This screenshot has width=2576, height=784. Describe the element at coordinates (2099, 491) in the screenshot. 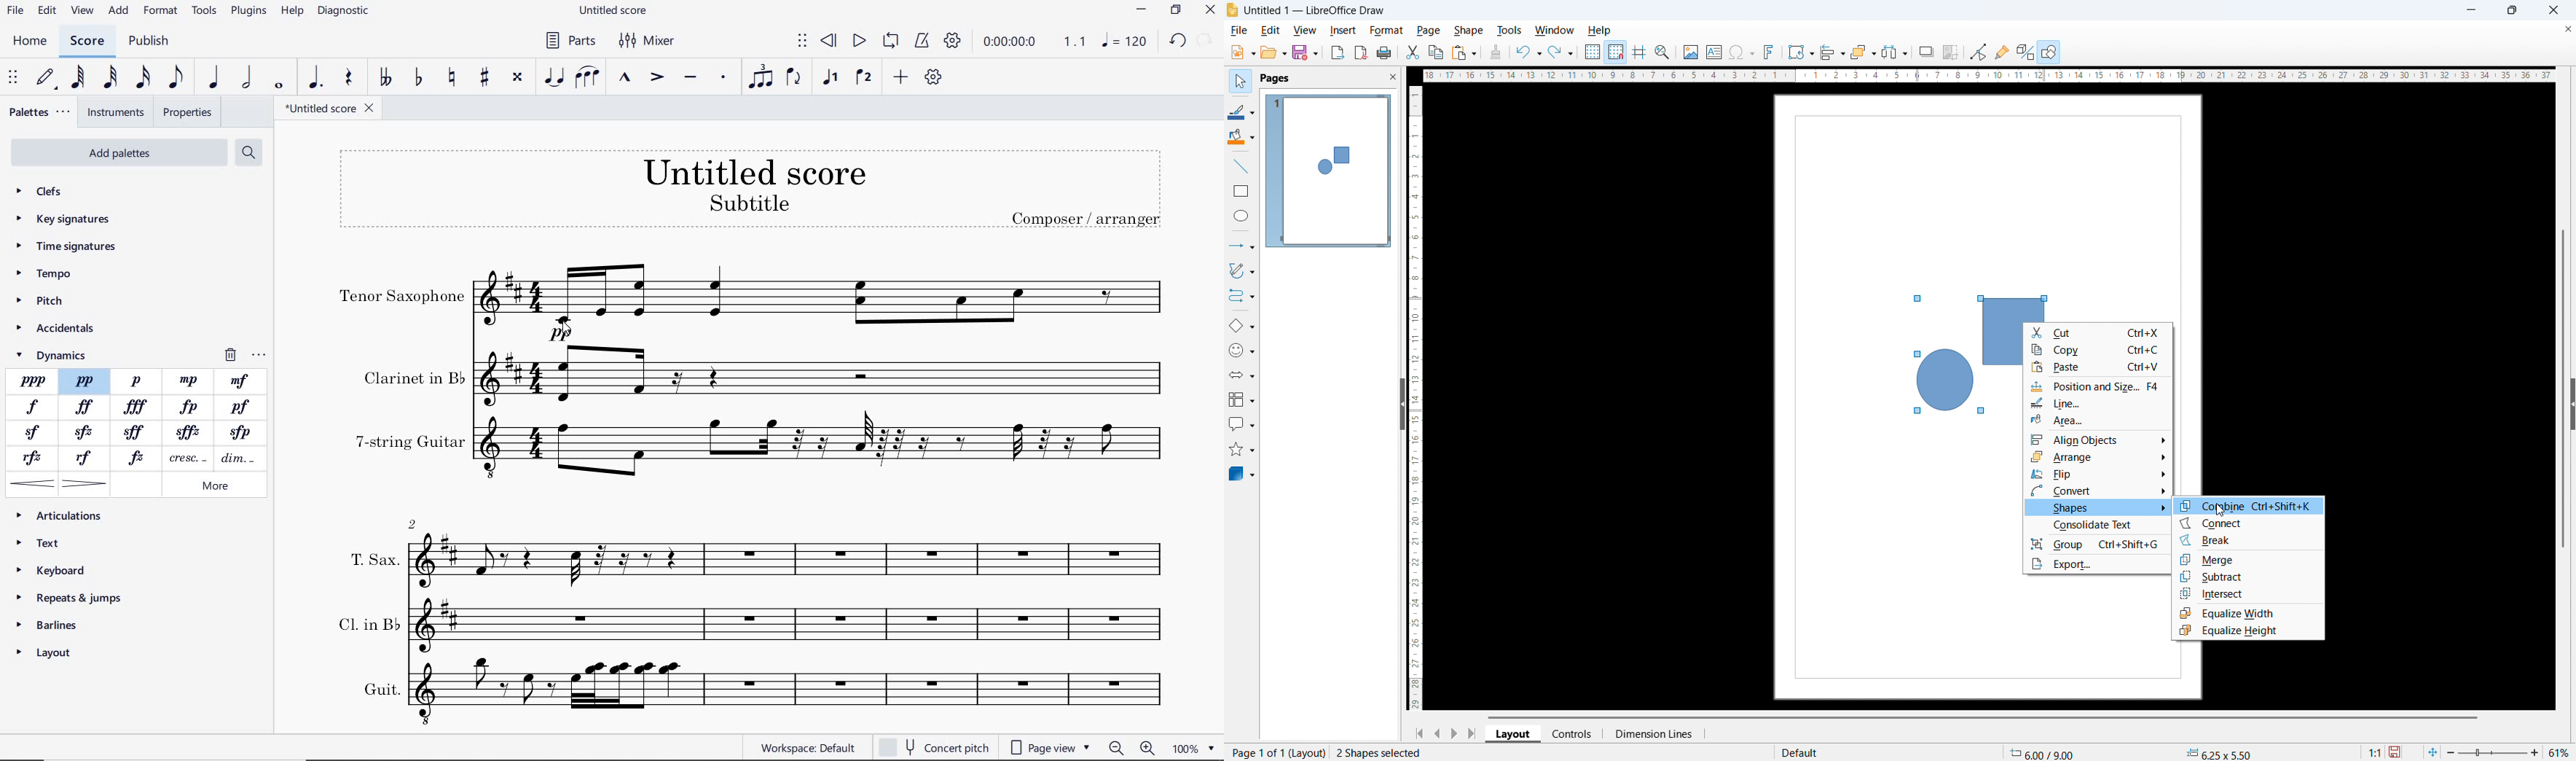

I see `convert` at that location.